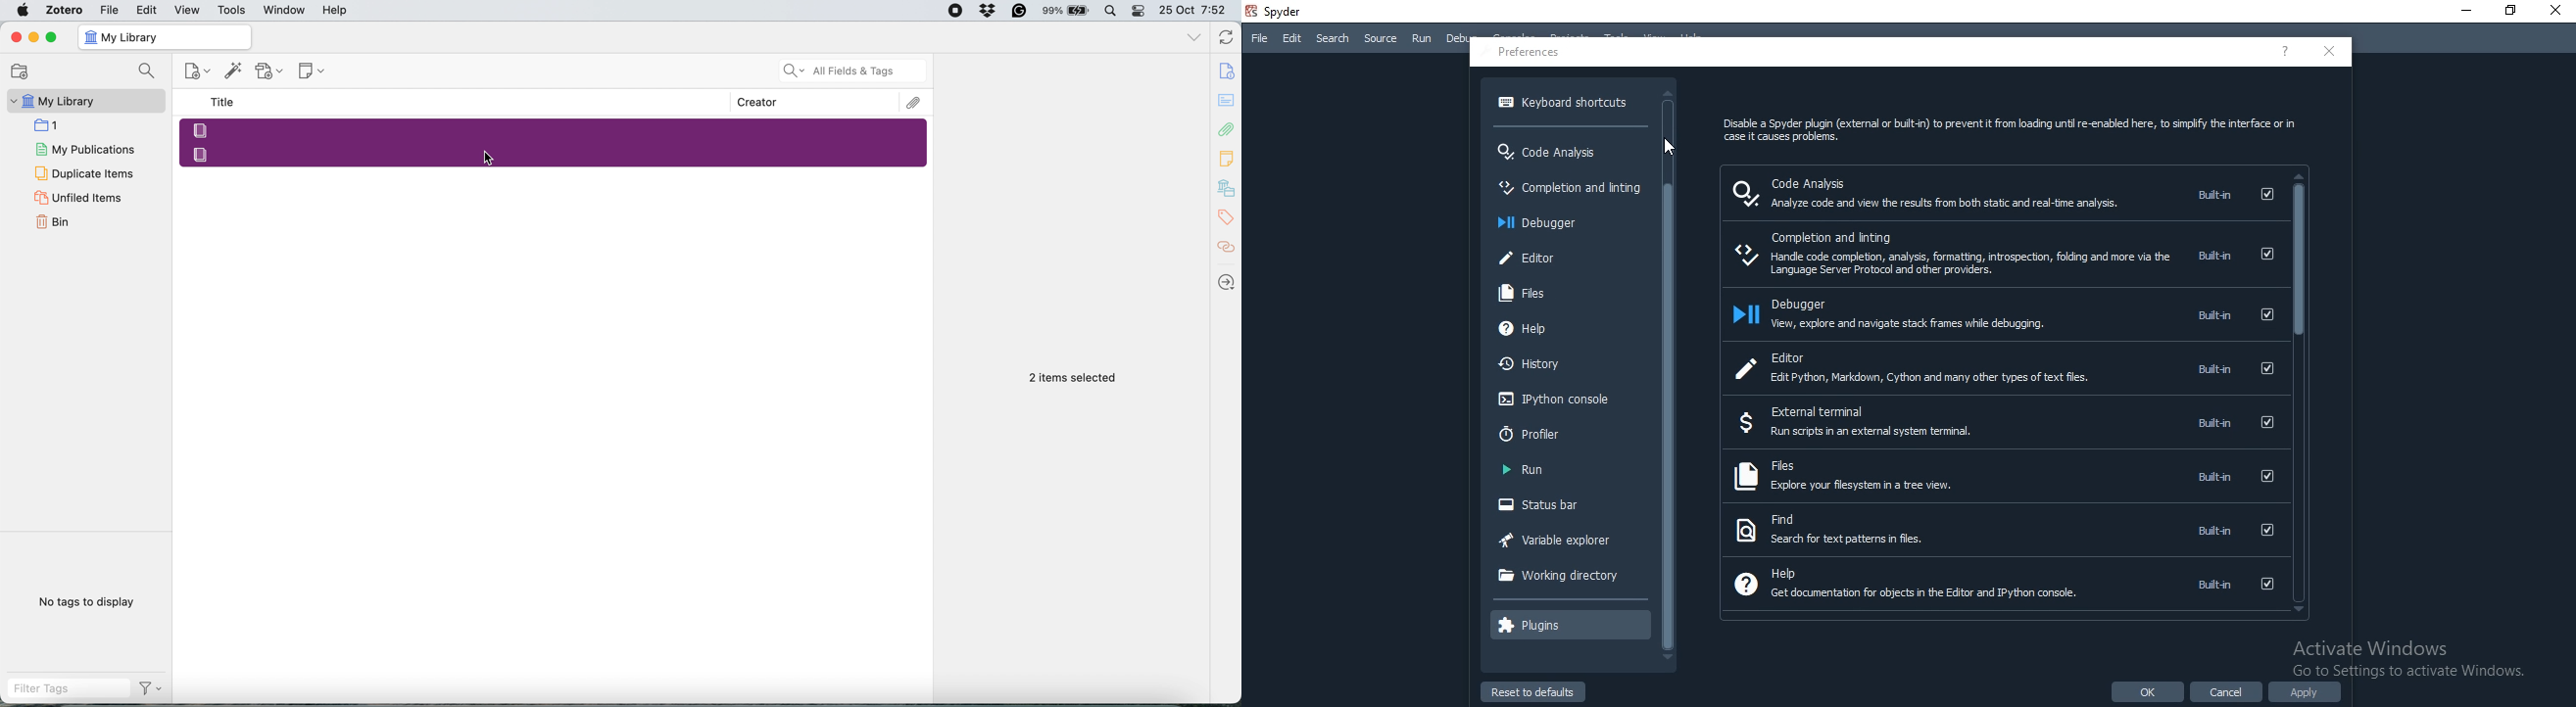 The image size is (2576, 728). Describe the element at coordinates (915, 103) in the screenshot. I see `Attachments` at that location.